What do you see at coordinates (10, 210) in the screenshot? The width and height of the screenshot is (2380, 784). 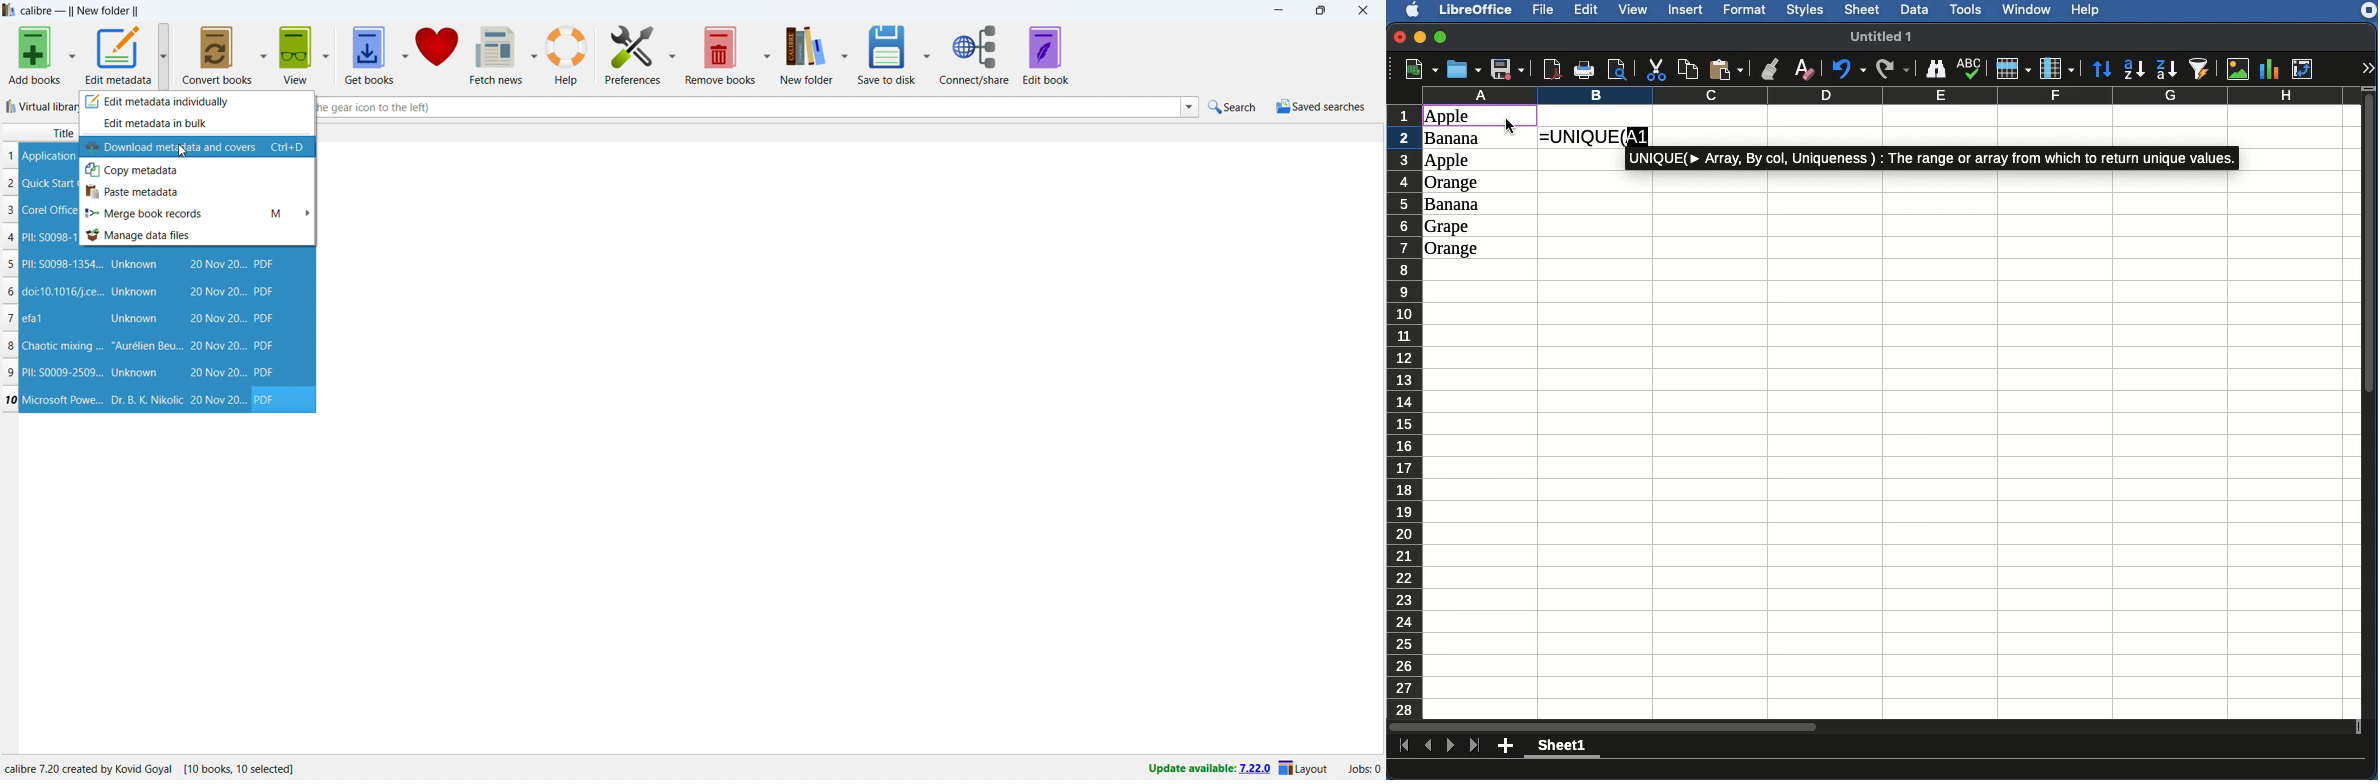 I see `3` at bounding box center [10, 210].